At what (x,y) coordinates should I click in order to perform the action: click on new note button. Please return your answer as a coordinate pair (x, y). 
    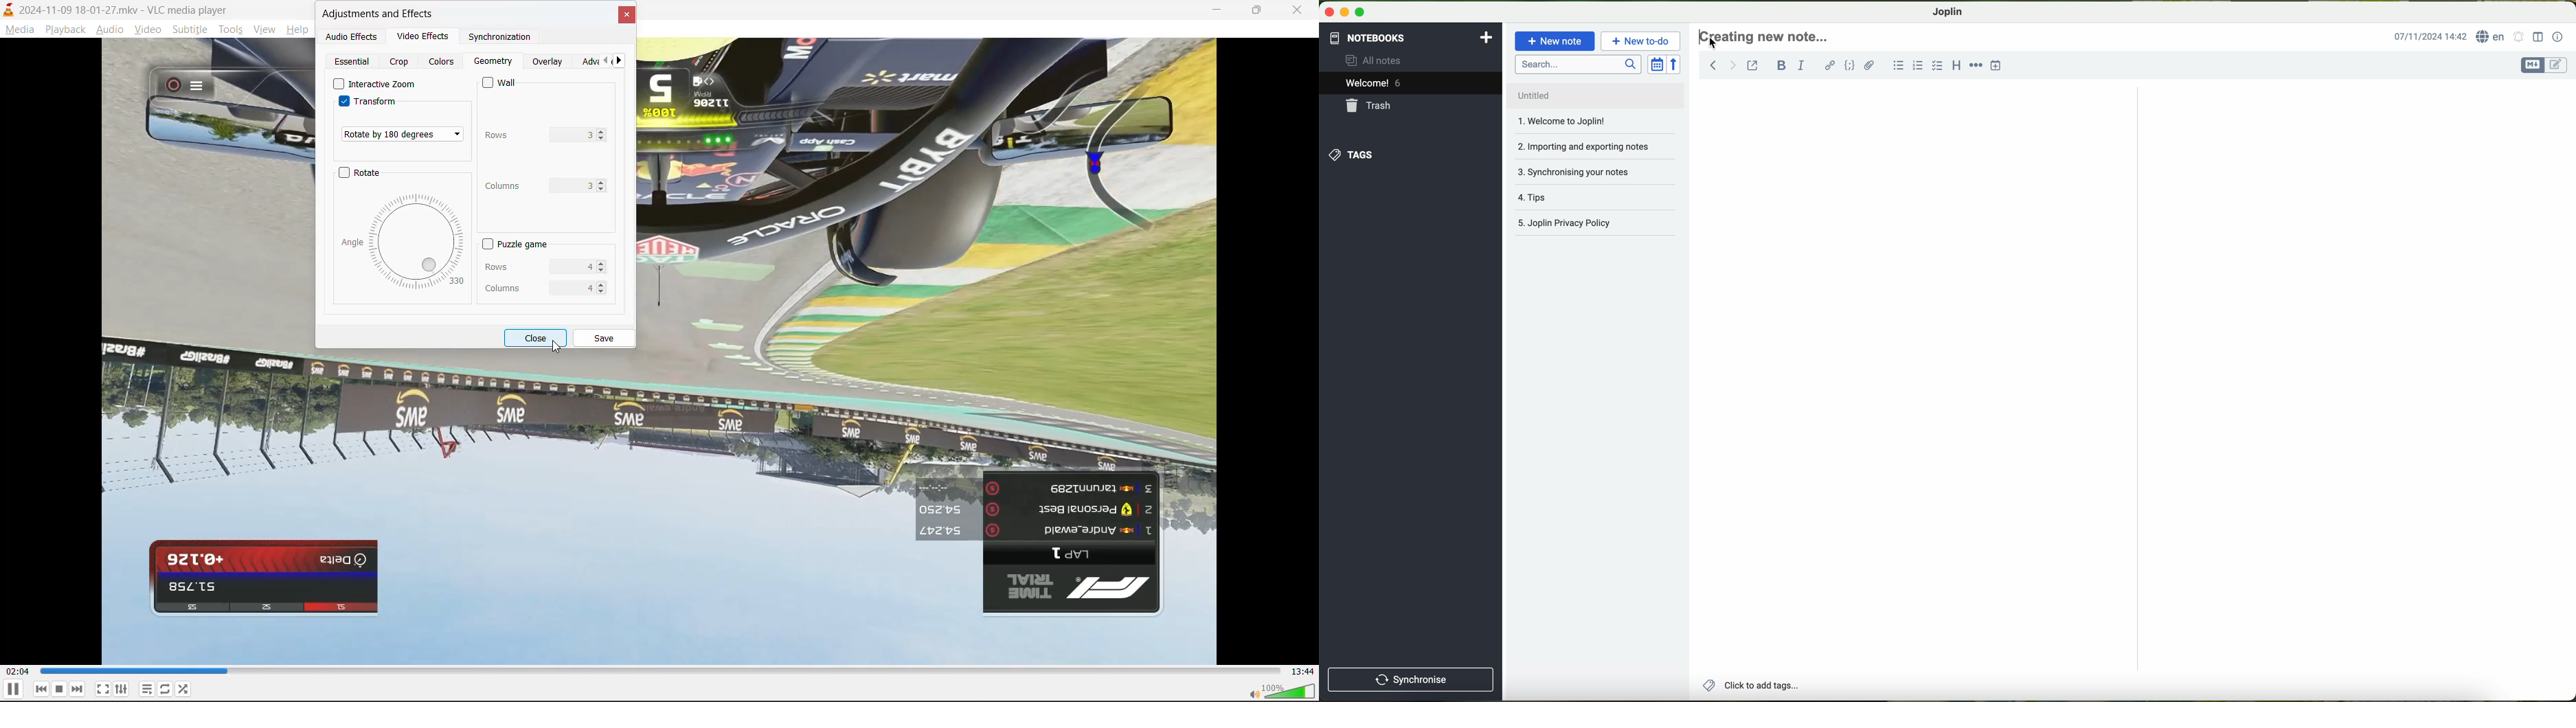
    Looking at the image, I should click on (1555, 41).